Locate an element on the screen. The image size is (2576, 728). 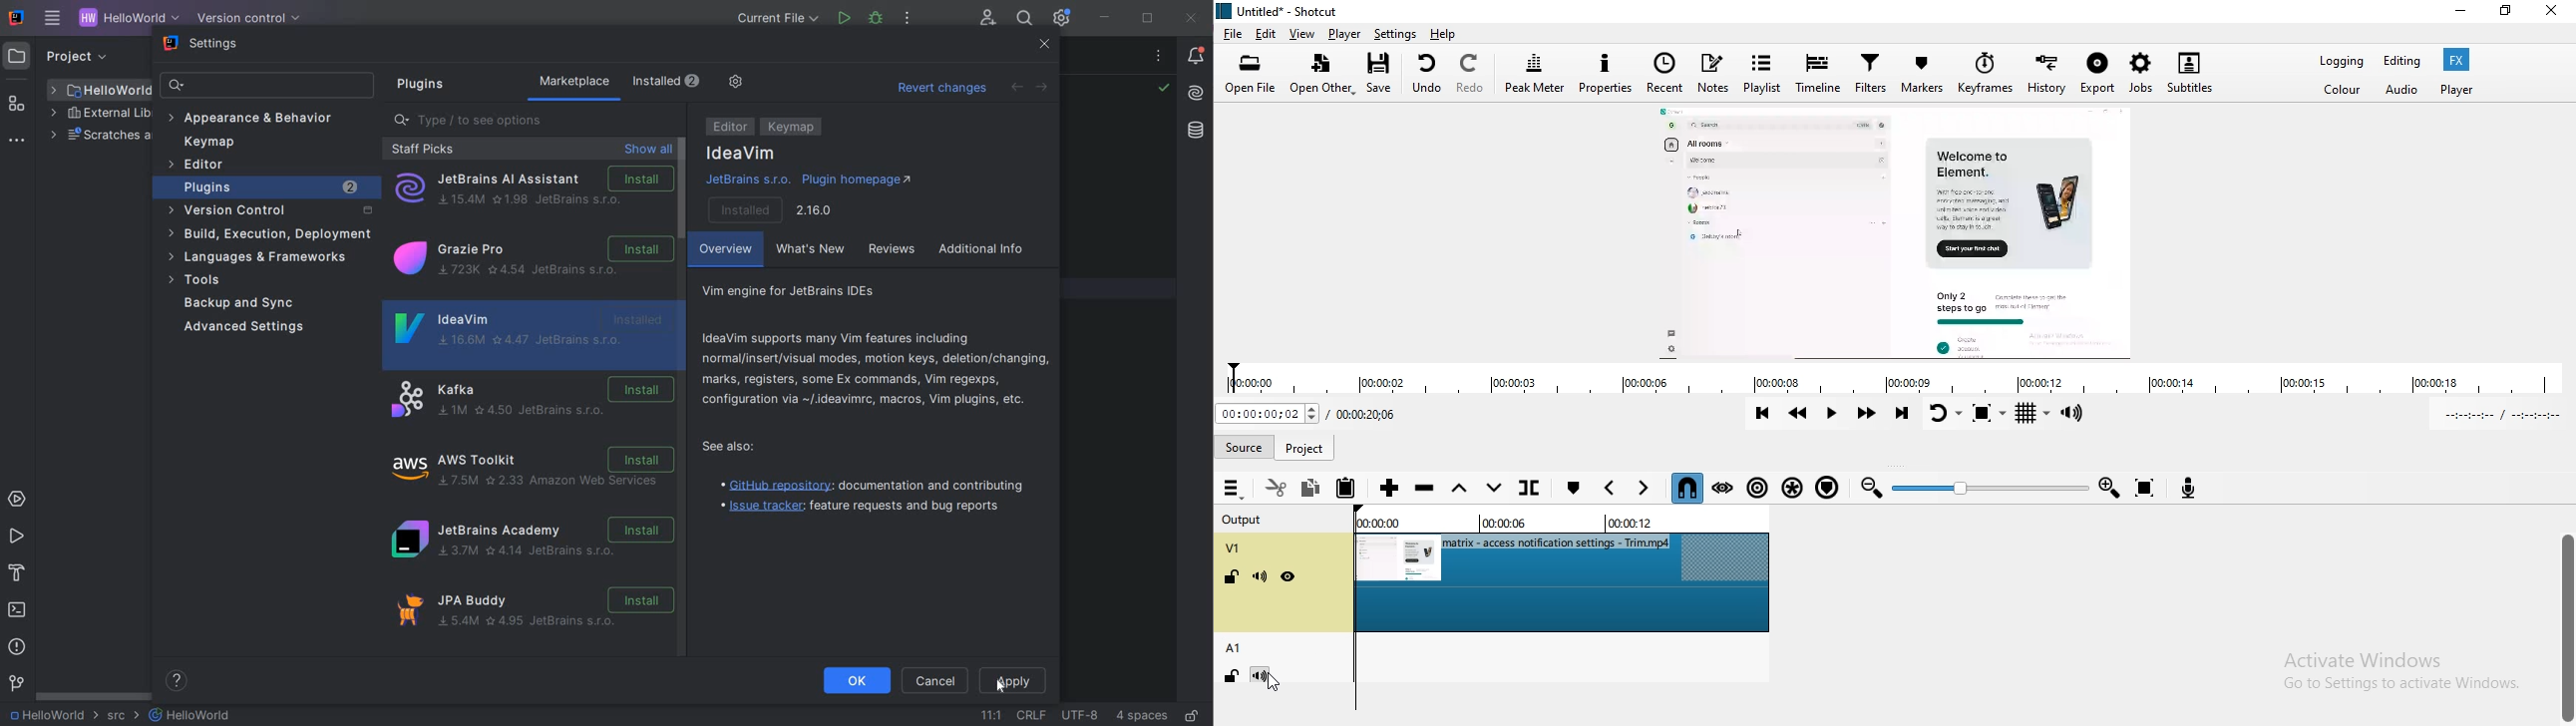
what's new is located at coordinates (813, 251).